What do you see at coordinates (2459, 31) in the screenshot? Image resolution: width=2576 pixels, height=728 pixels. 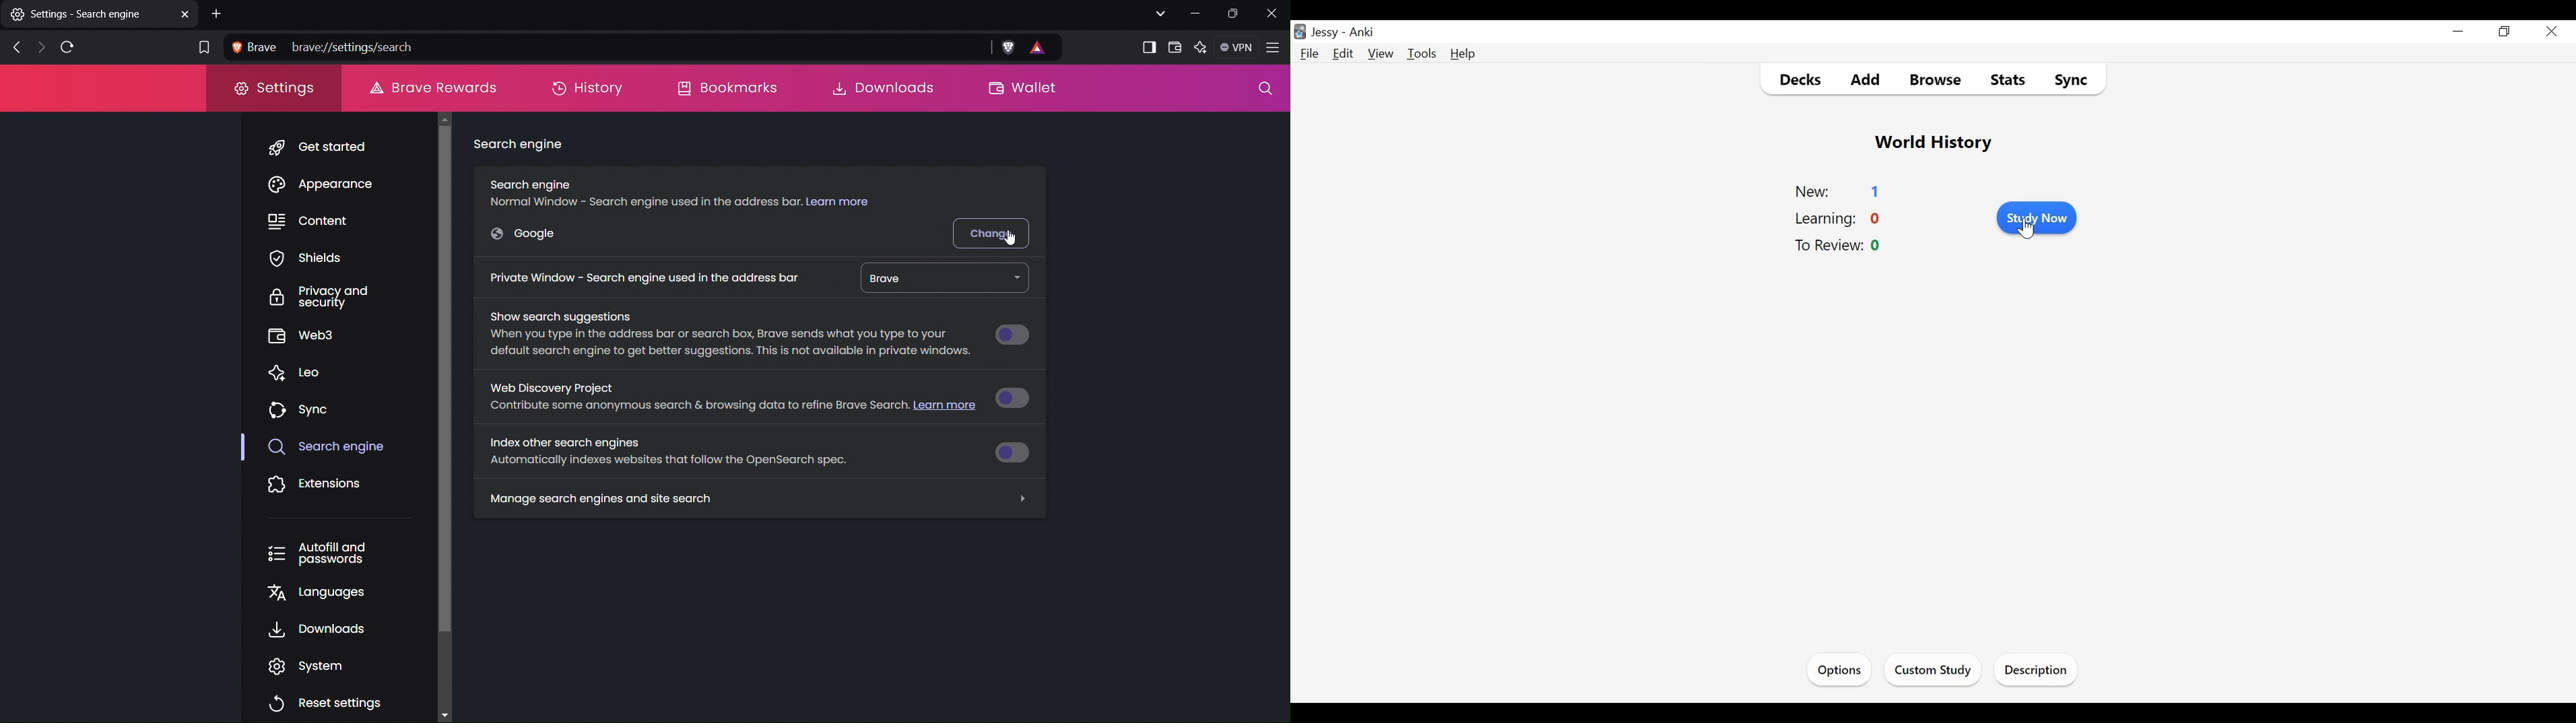 I see `minimize` at bounding box center [2459, 31].